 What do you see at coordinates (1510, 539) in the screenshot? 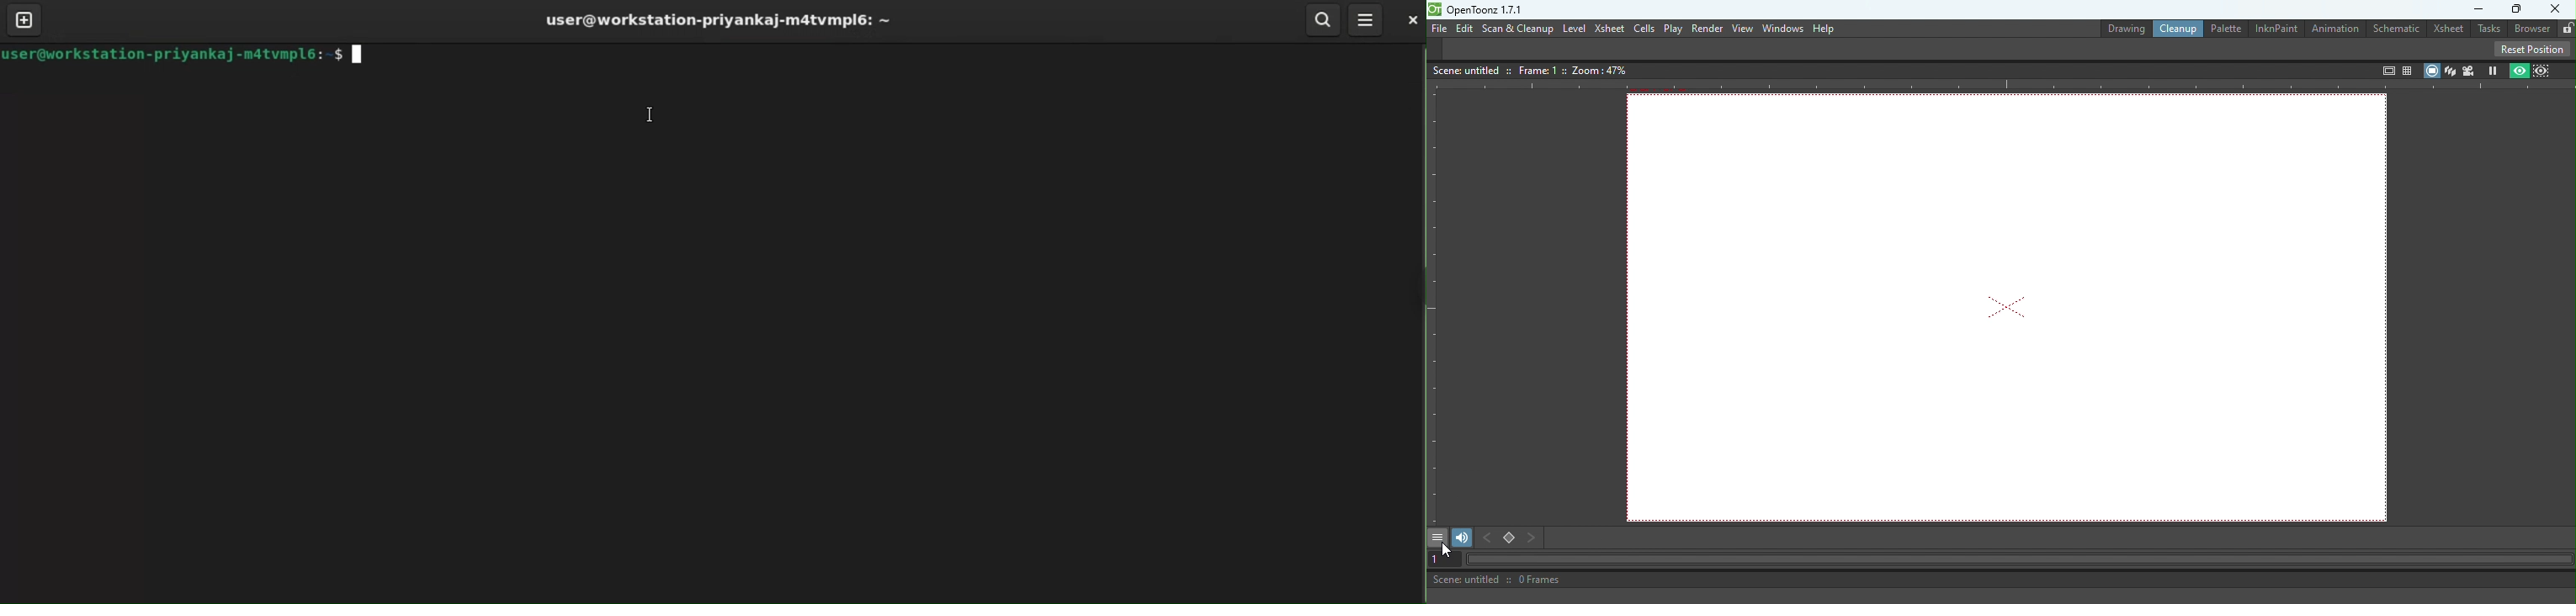
I see `Set key` at bounding box center [1510, 539].